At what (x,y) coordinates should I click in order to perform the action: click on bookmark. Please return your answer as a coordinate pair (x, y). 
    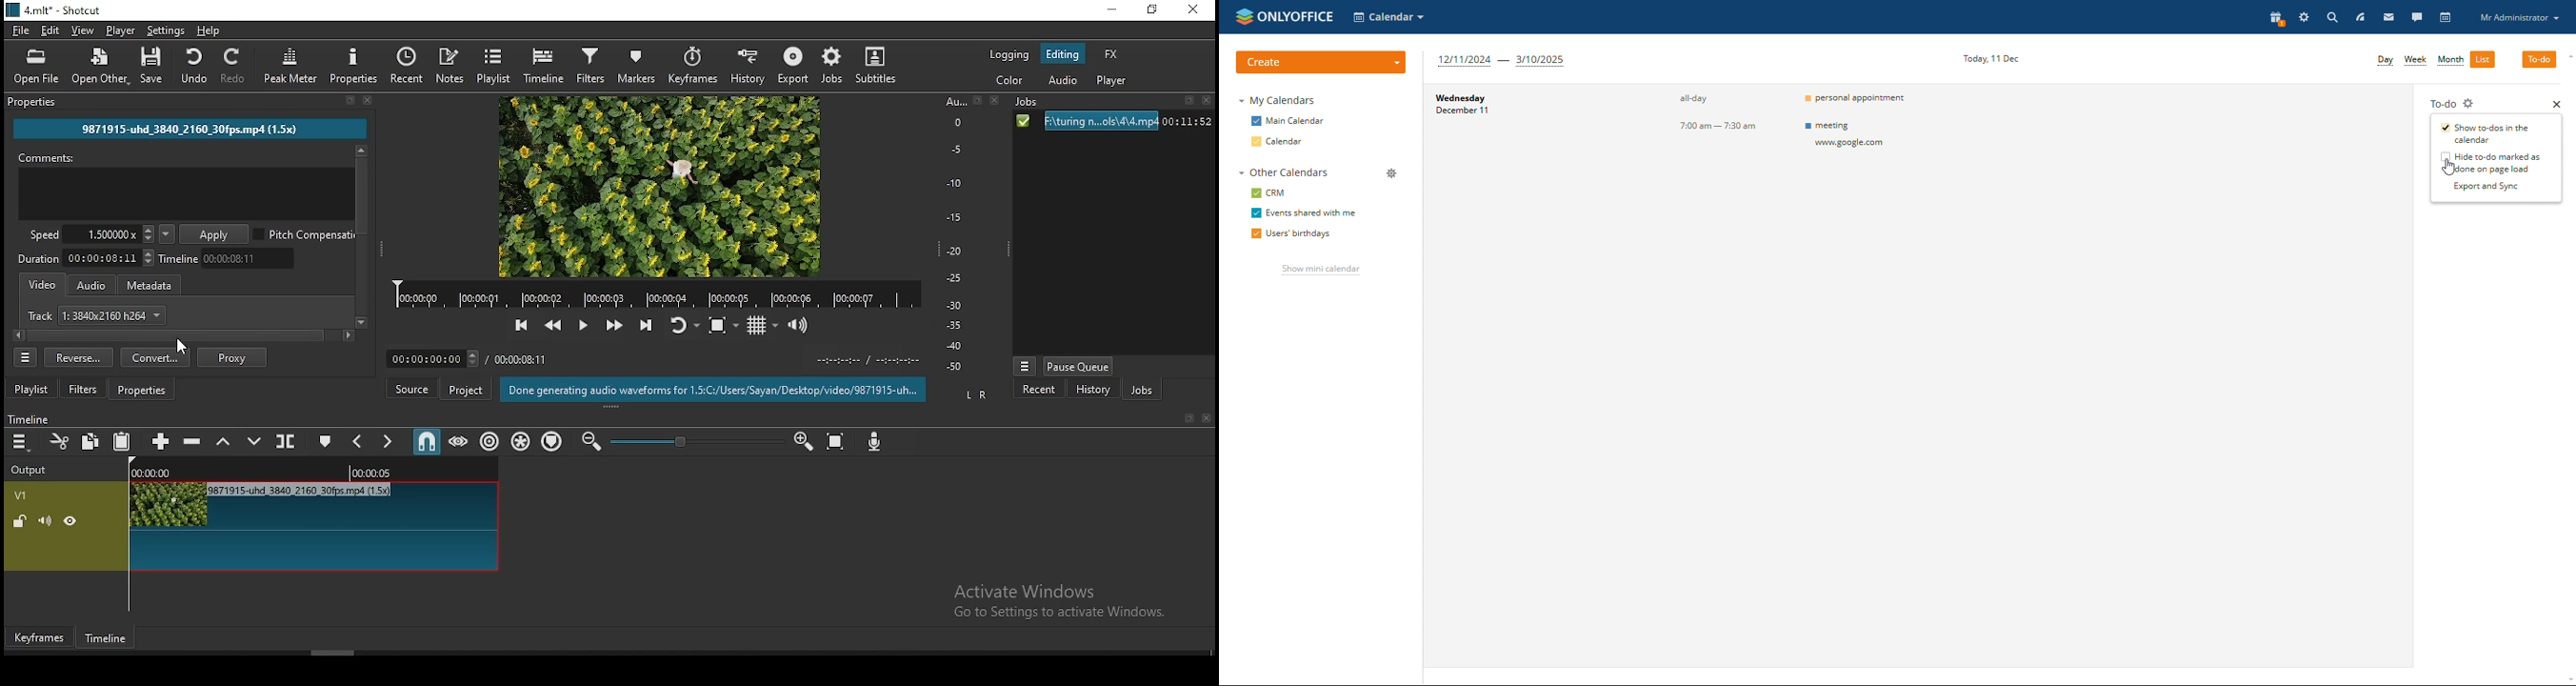
    Looking at the image, I should click on (978, 102).